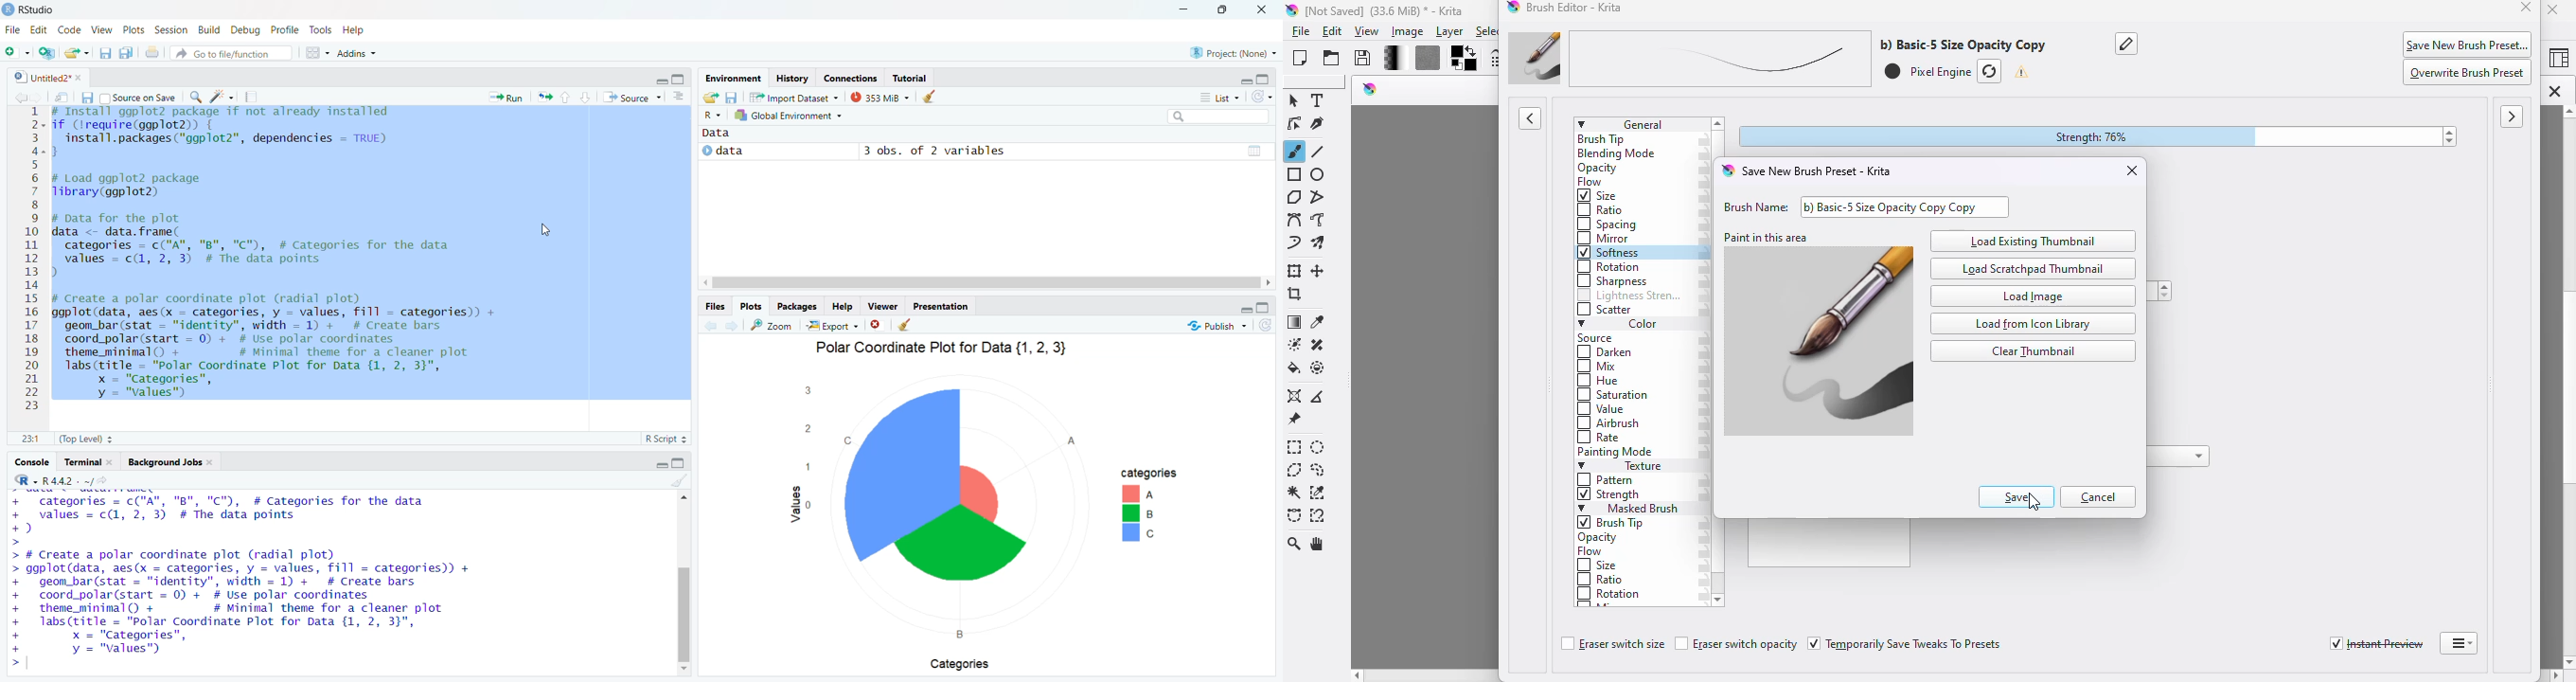 The image size is (2576, 700). Describe the element at coordinates (1294, 396) in the screenshot. I see `assistant tool` at that location.